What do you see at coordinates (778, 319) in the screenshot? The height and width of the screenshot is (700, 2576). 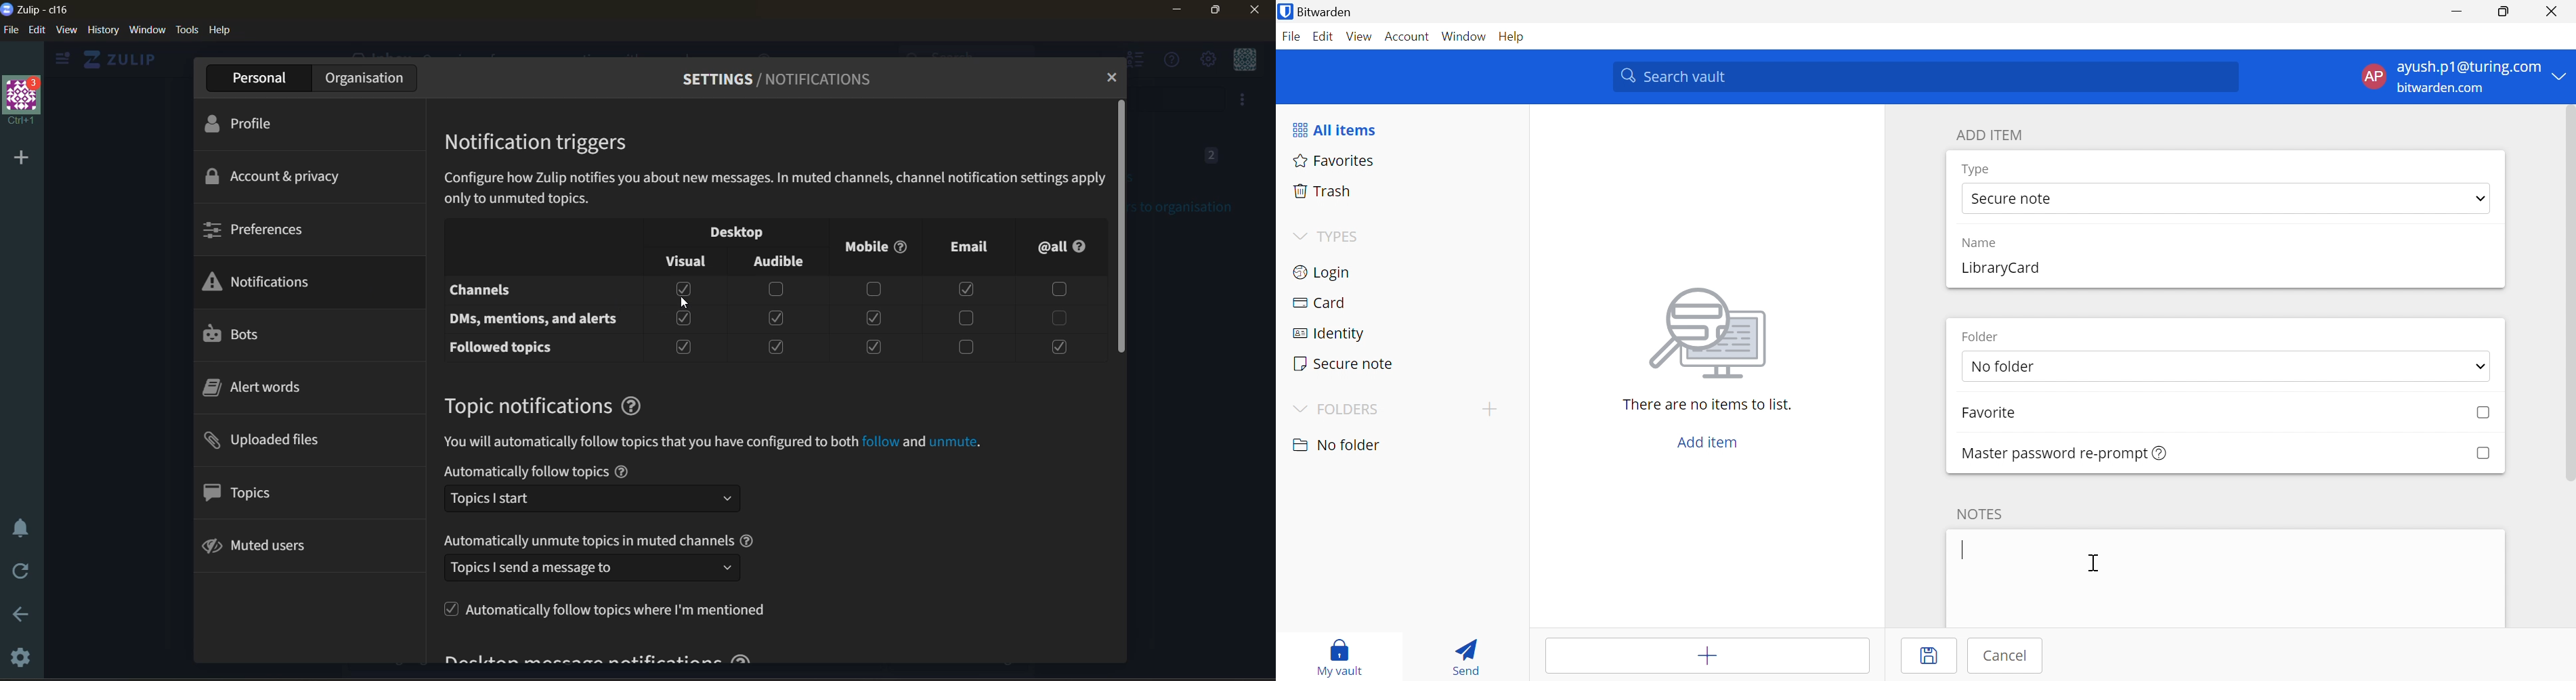 I see `checkbox` at bounding box center [778, 319].